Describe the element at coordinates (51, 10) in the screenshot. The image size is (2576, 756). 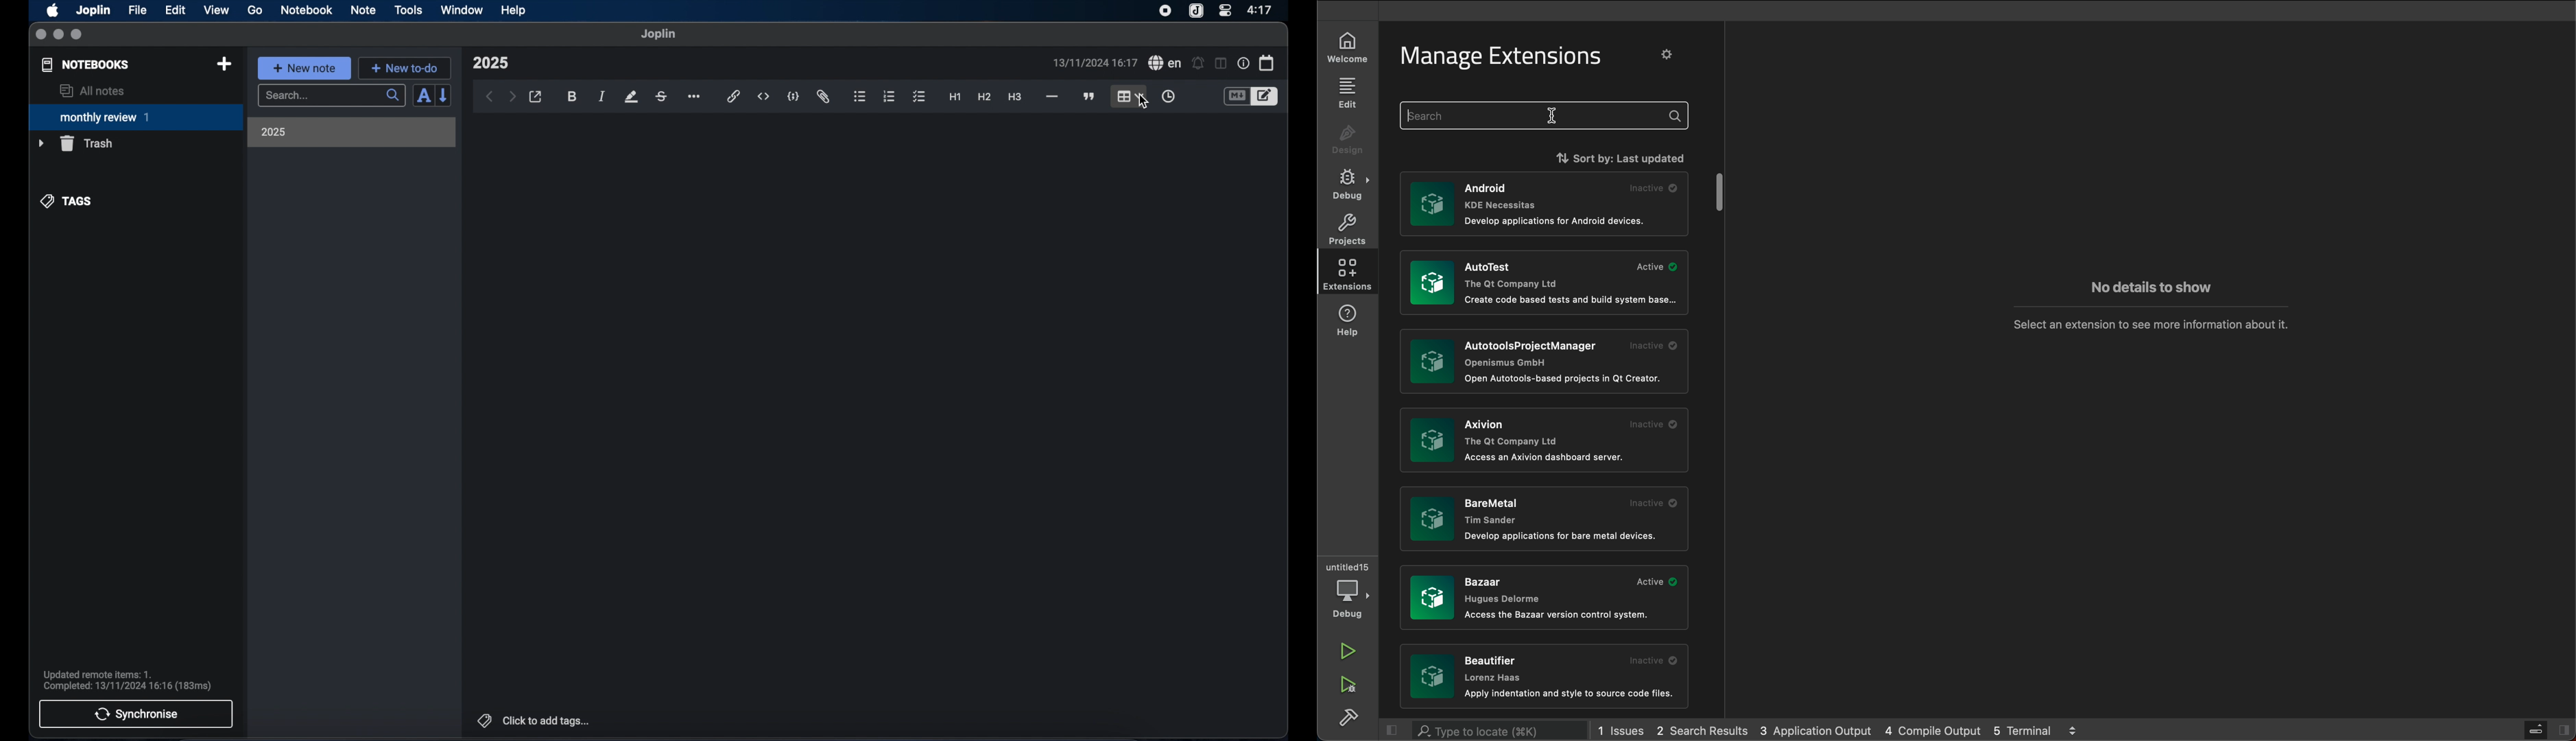
I see `apple icon` at that location.